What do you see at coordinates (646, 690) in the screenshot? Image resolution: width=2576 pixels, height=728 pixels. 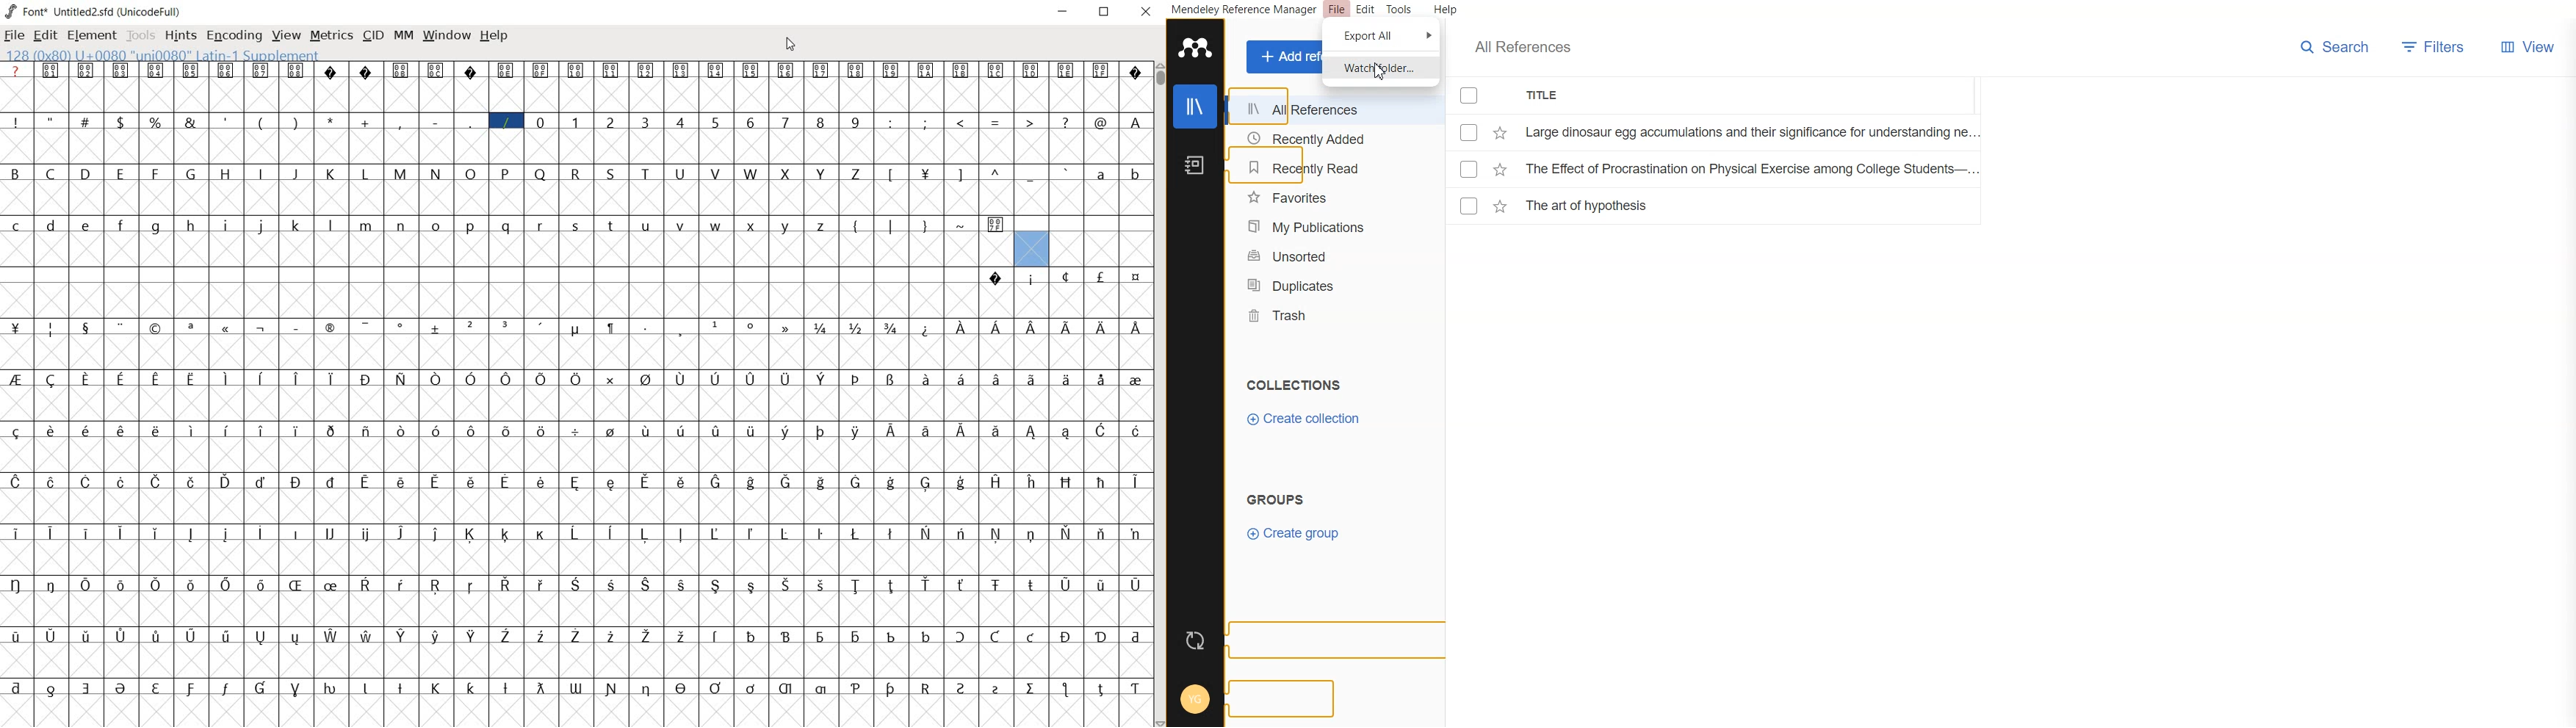 I see `glyph` at bounding box center [646, 690].